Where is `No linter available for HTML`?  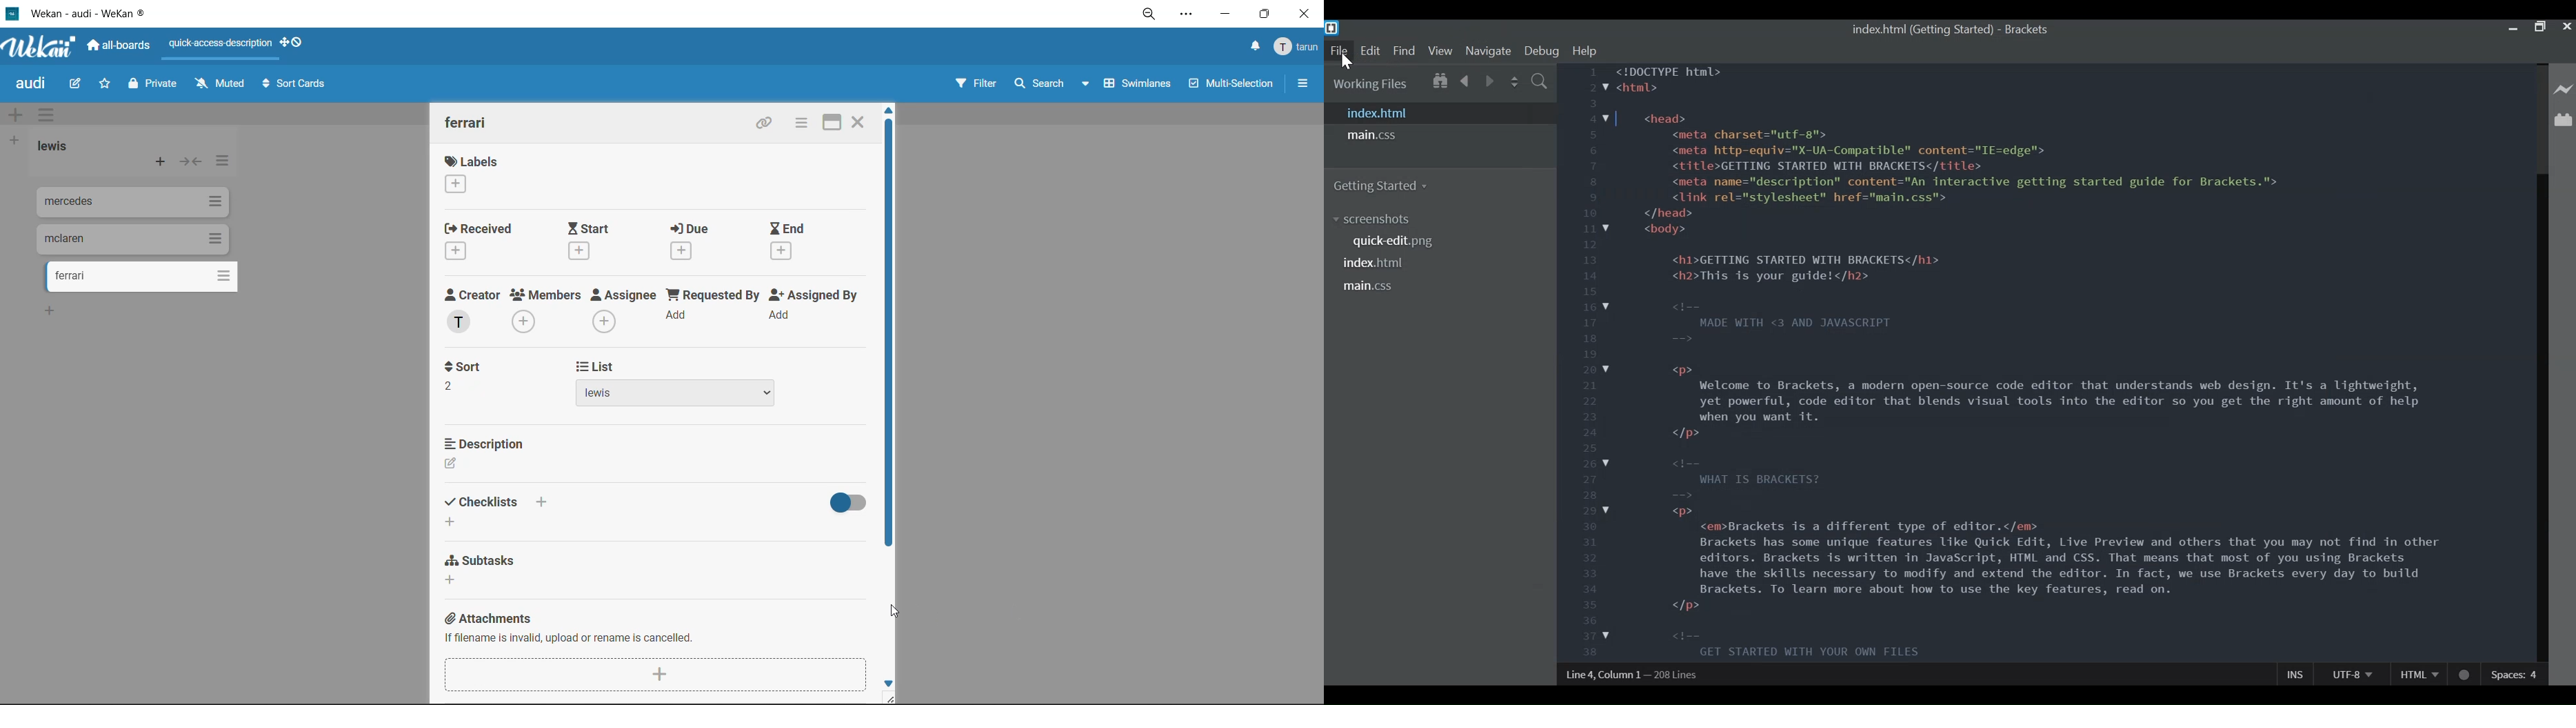
No linter available for HTML is located at coordinates (2466, 672).